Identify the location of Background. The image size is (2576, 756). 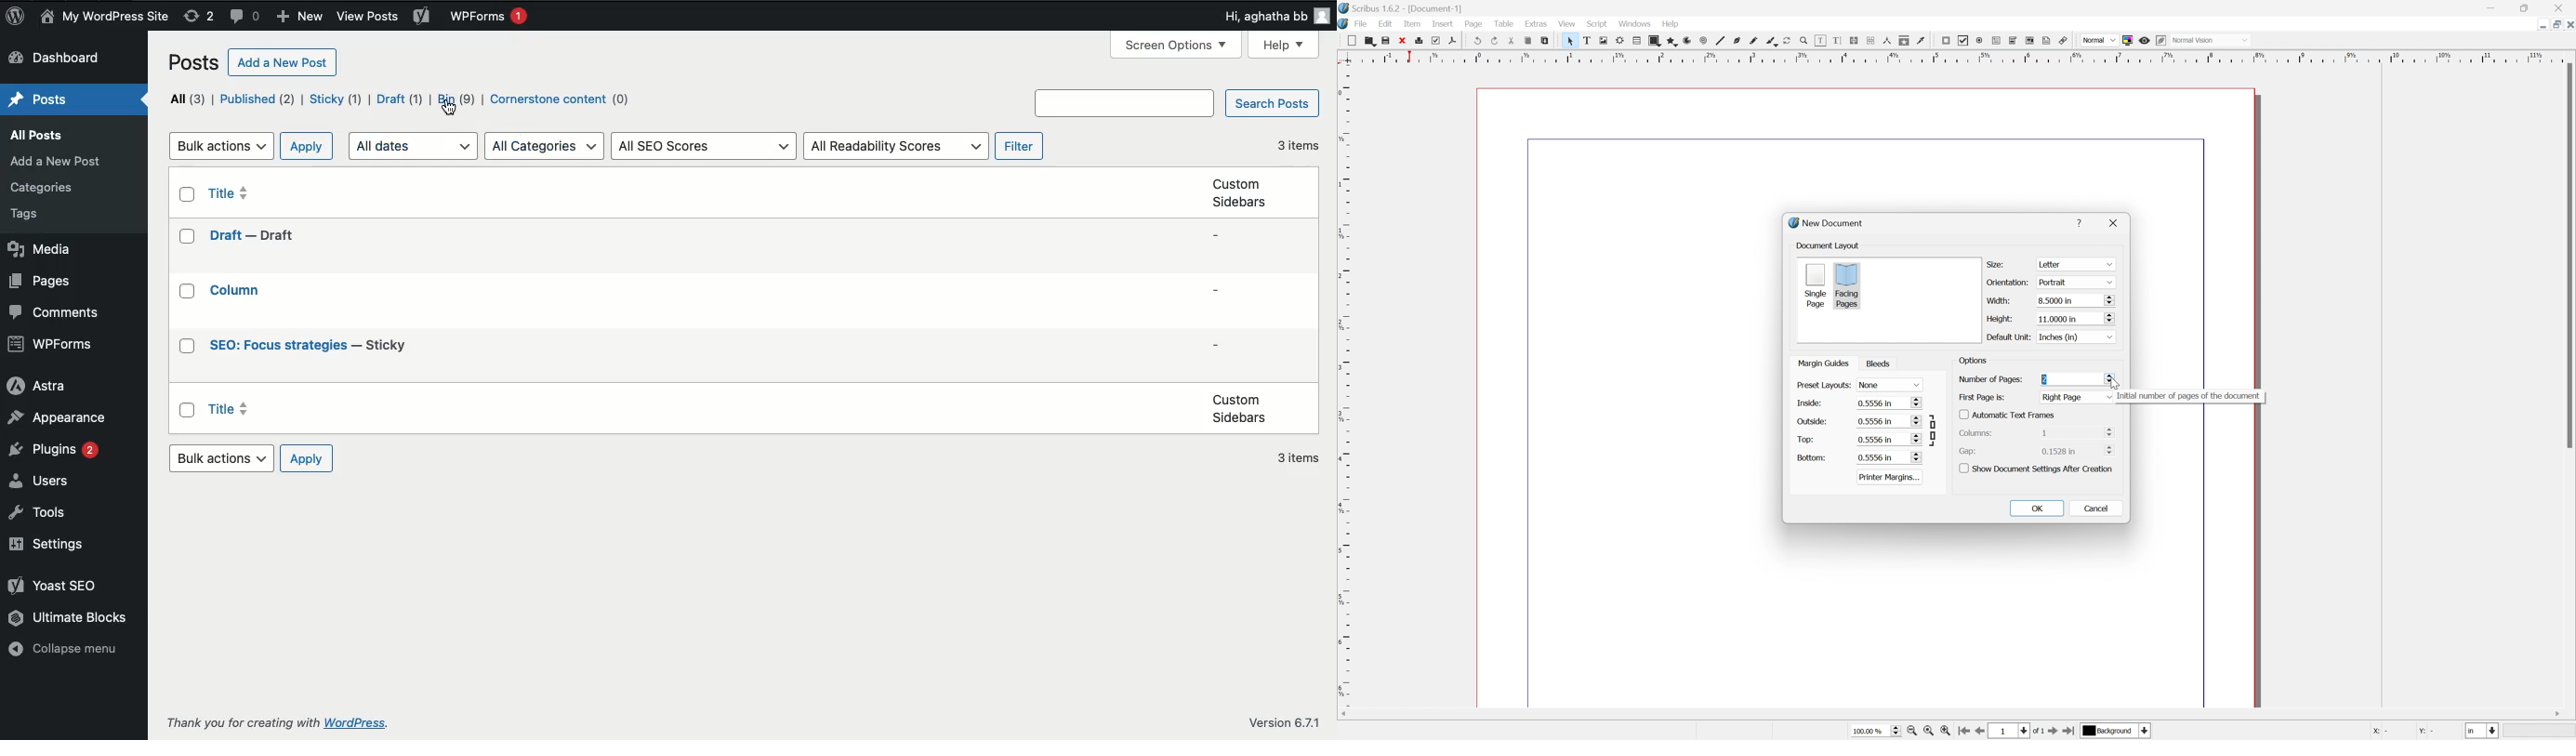
(2117, 731).